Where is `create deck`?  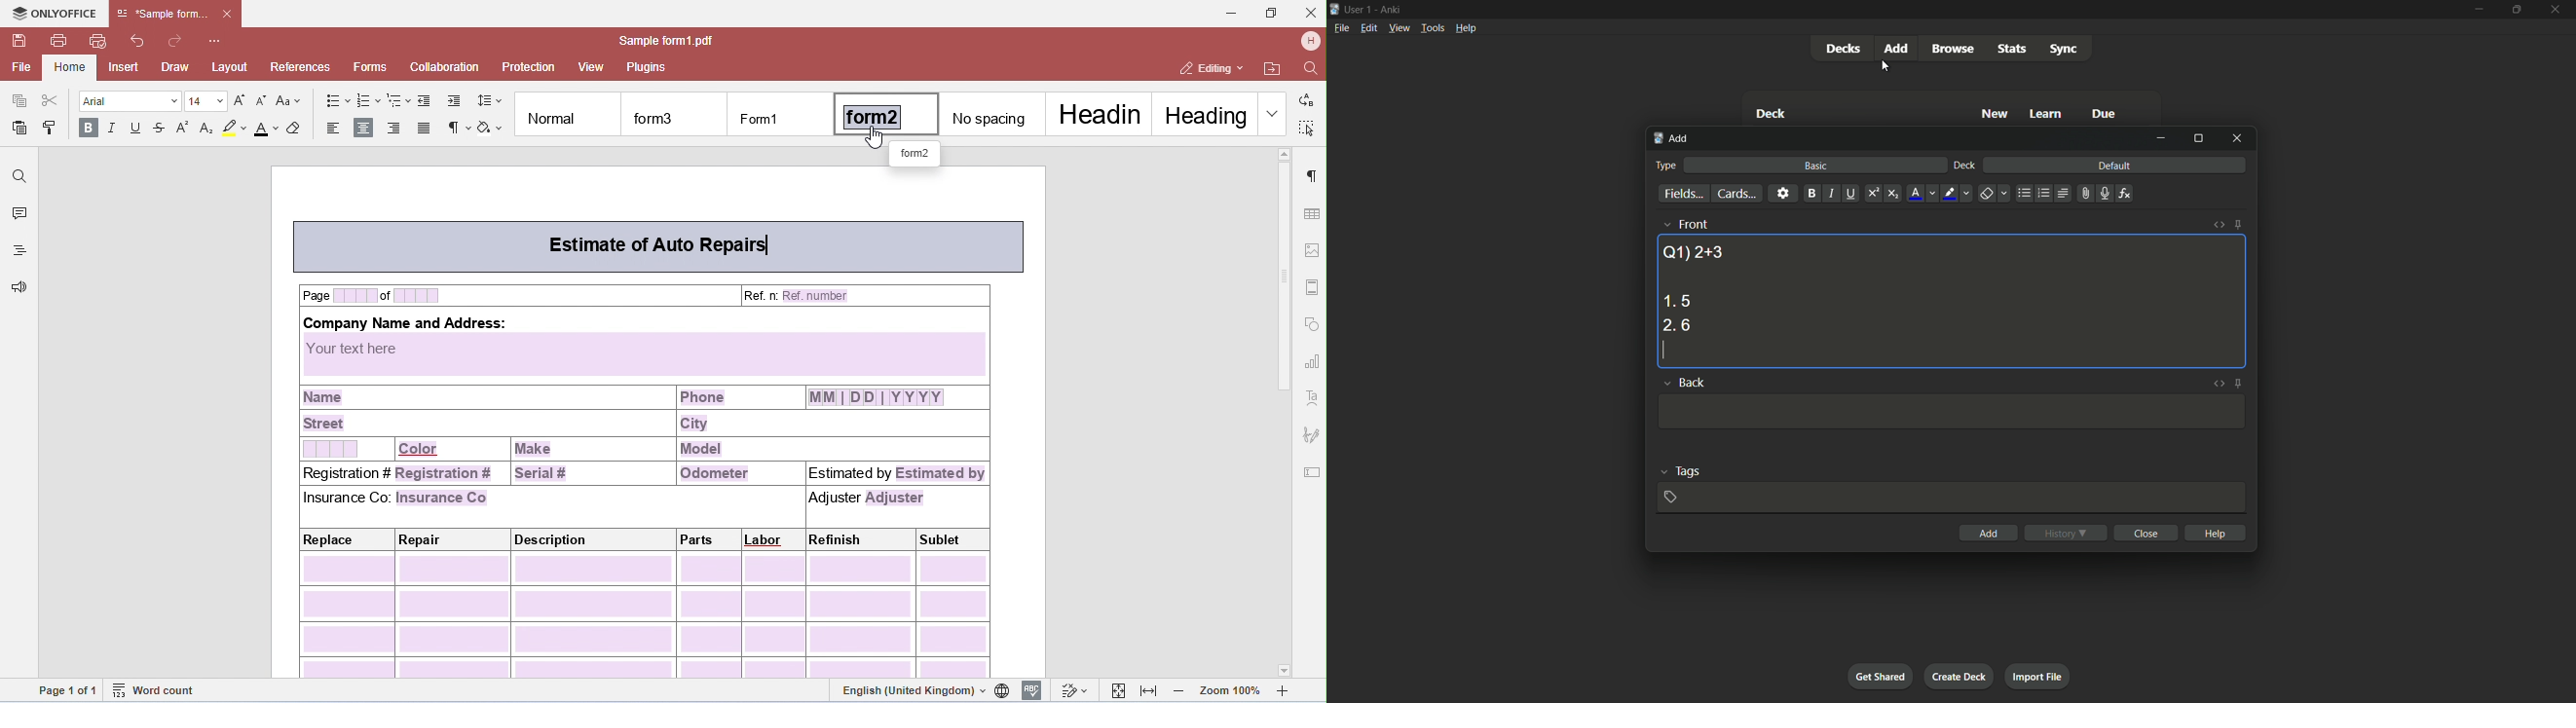
create deck is located at coordinates (1958, 676).